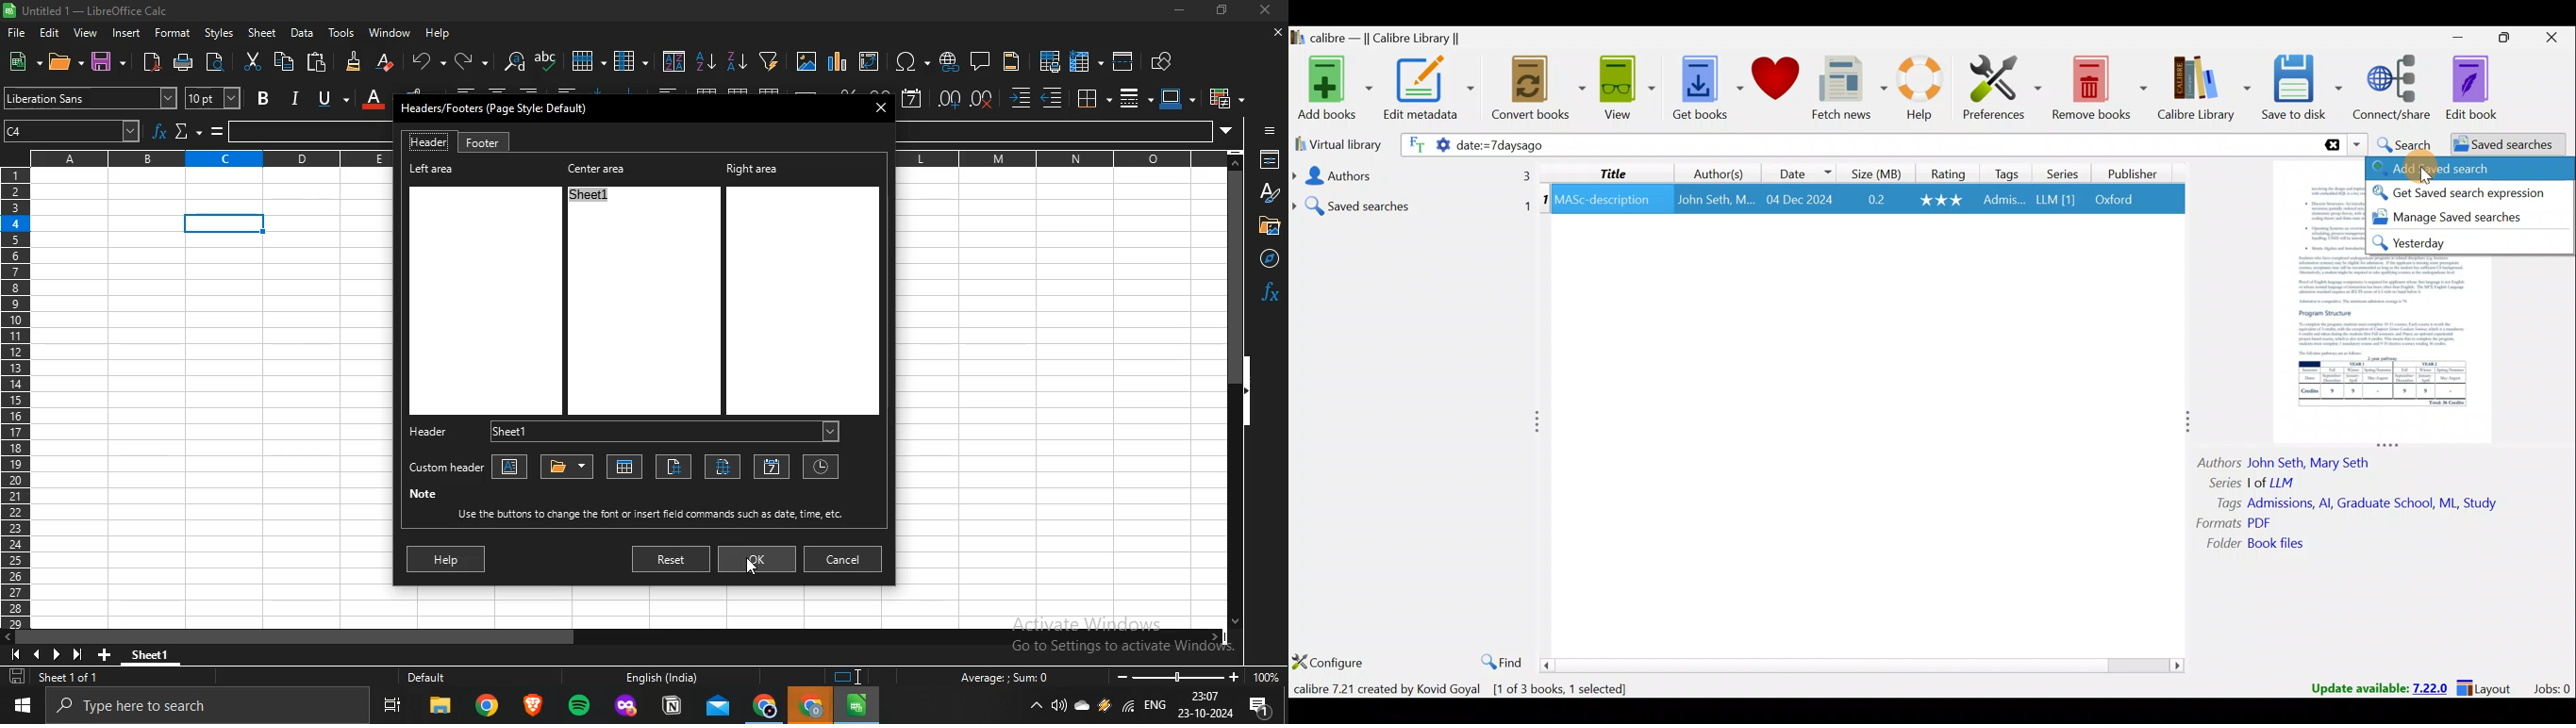  Describe the element at coordinates (386, 61) in the screenshot. I see `clear direct formatting` at that location.